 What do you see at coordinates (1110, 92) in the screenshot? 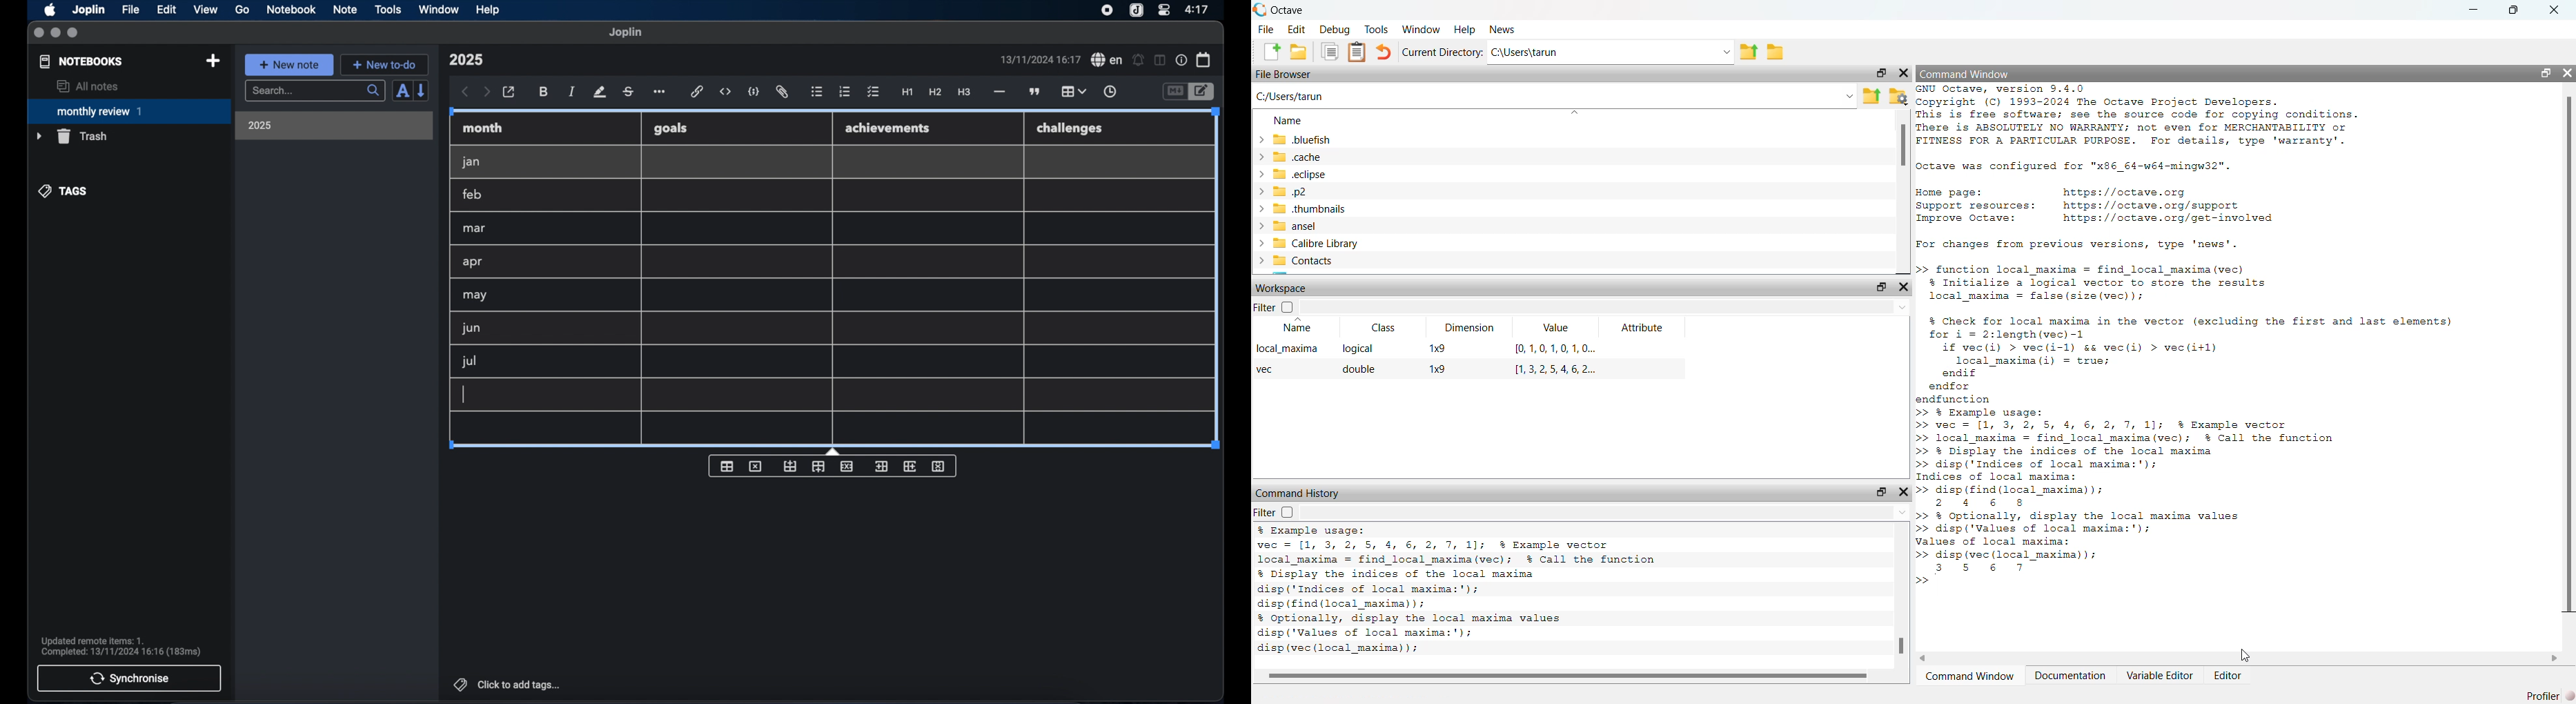
I see `insert time` at bounding box center [1110, 92].